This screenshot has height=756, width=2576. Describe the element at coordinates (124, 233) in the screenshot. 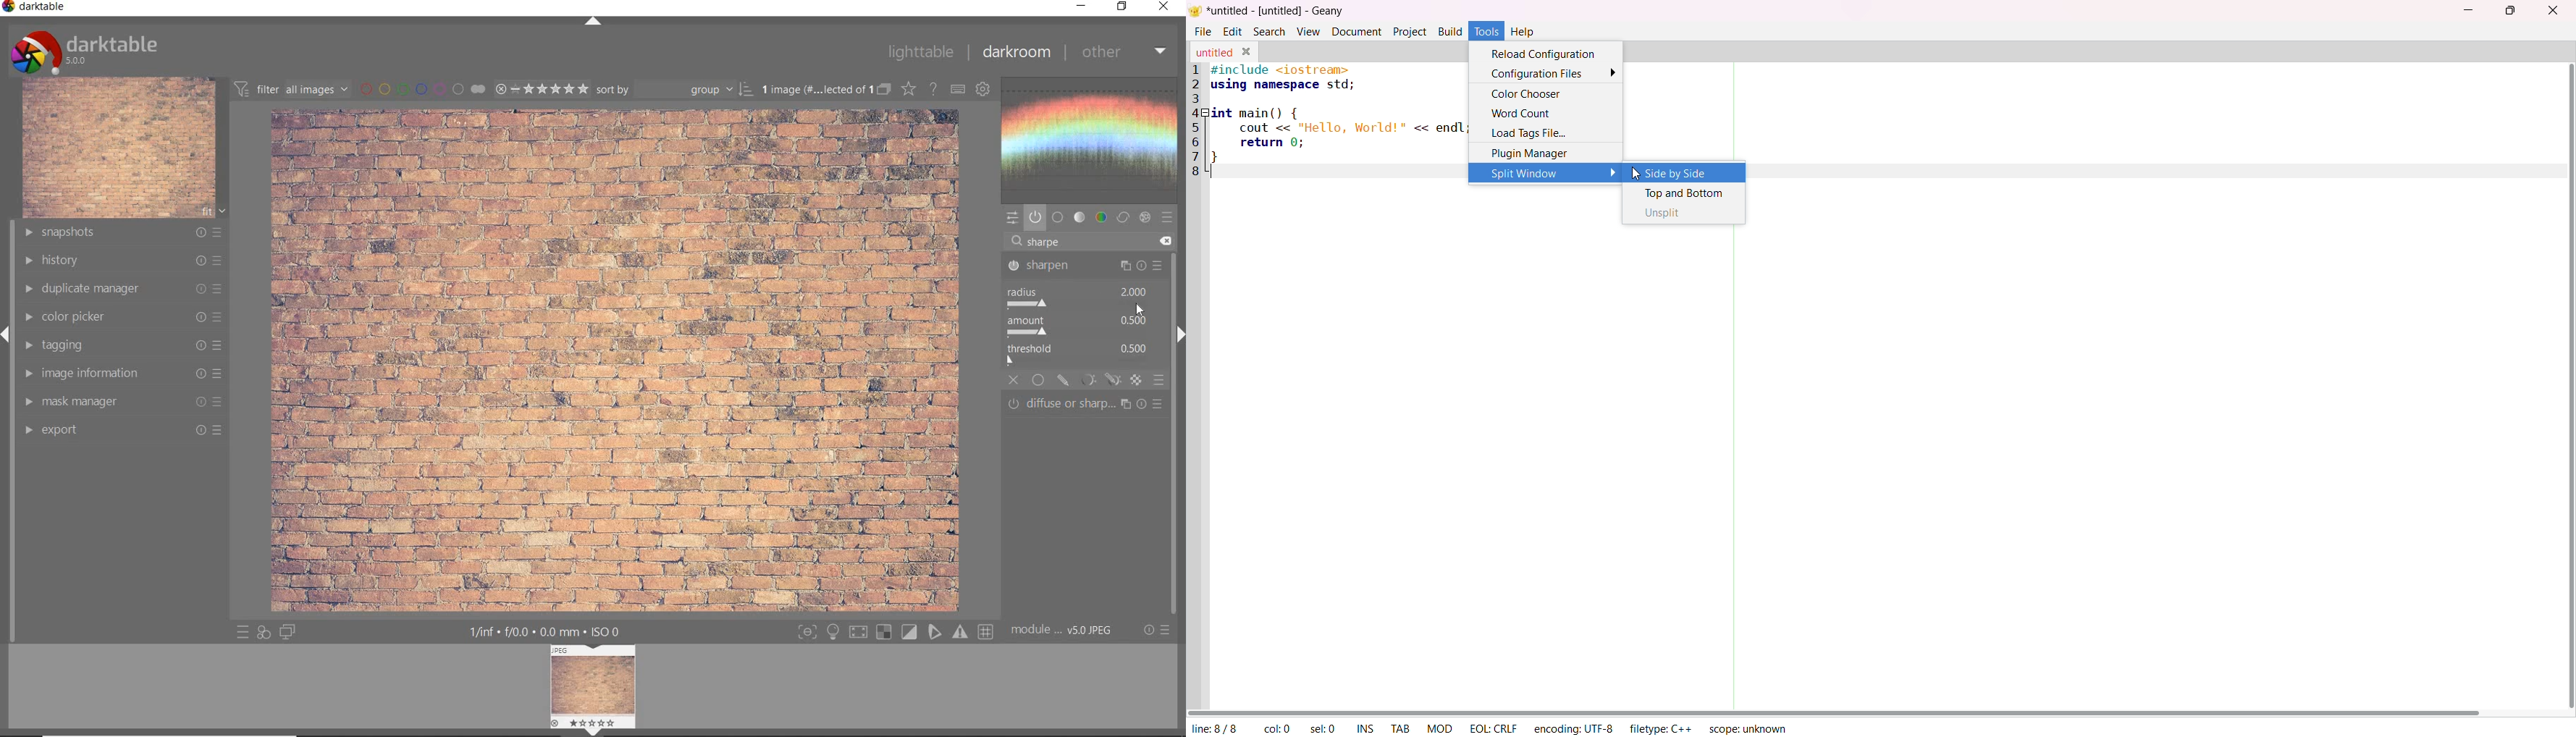

I see `snapshots` at that location.